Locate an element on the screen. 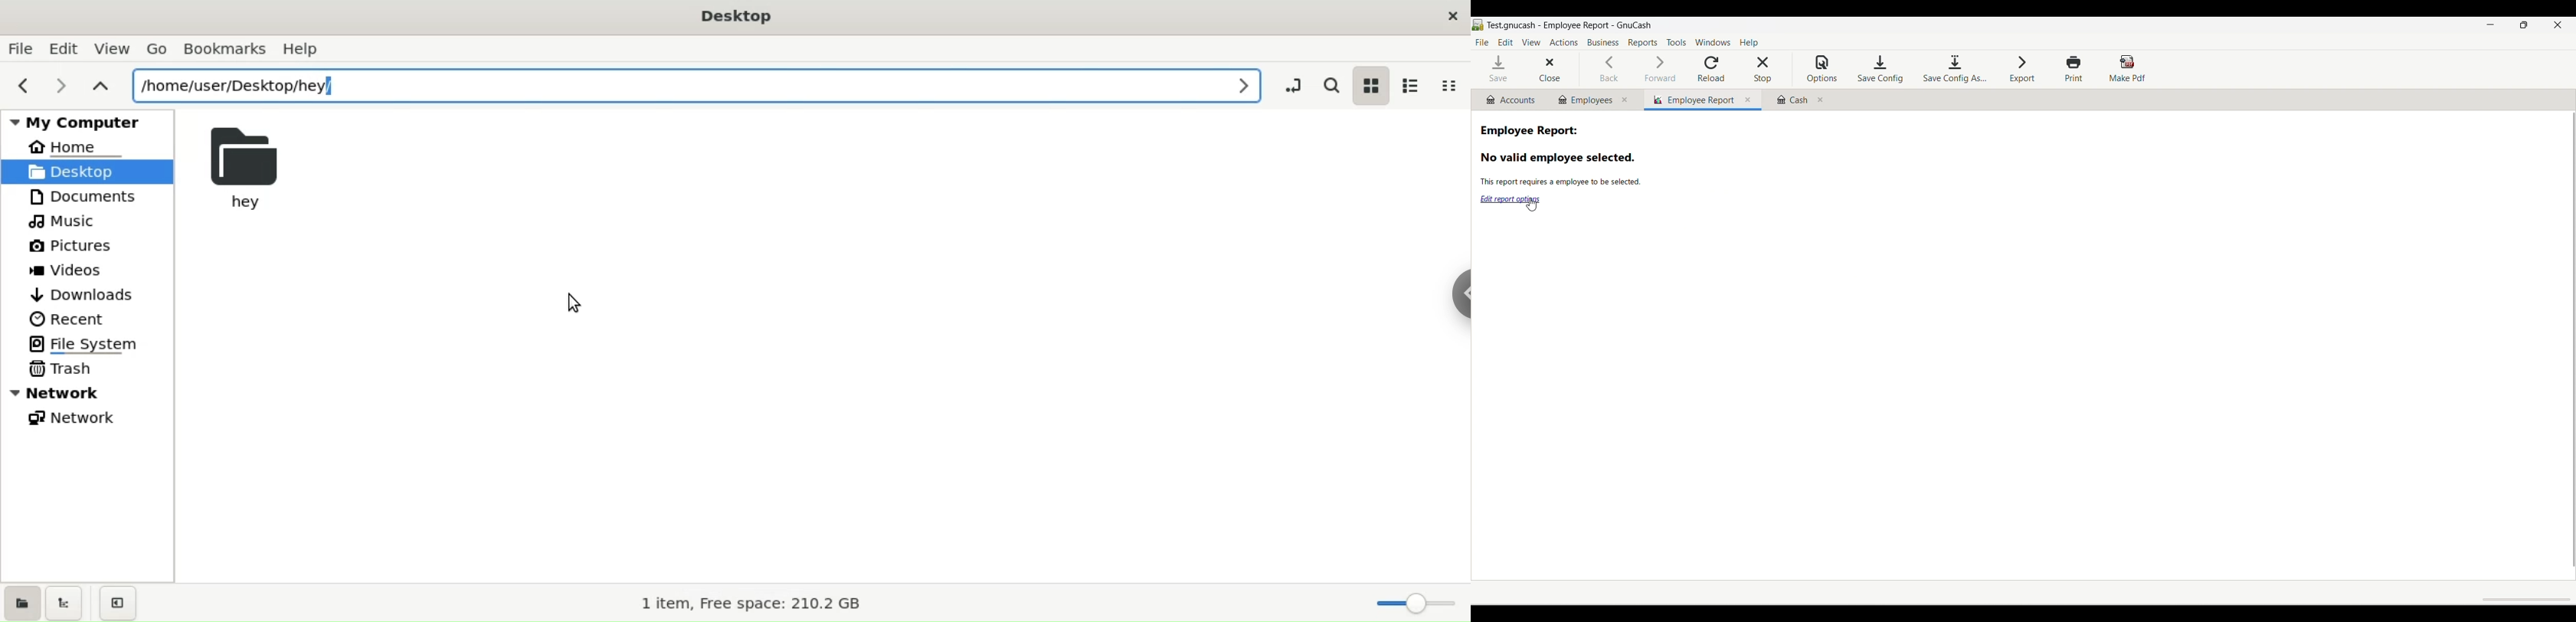  Close current tab is located at coordinates (1749, 99).